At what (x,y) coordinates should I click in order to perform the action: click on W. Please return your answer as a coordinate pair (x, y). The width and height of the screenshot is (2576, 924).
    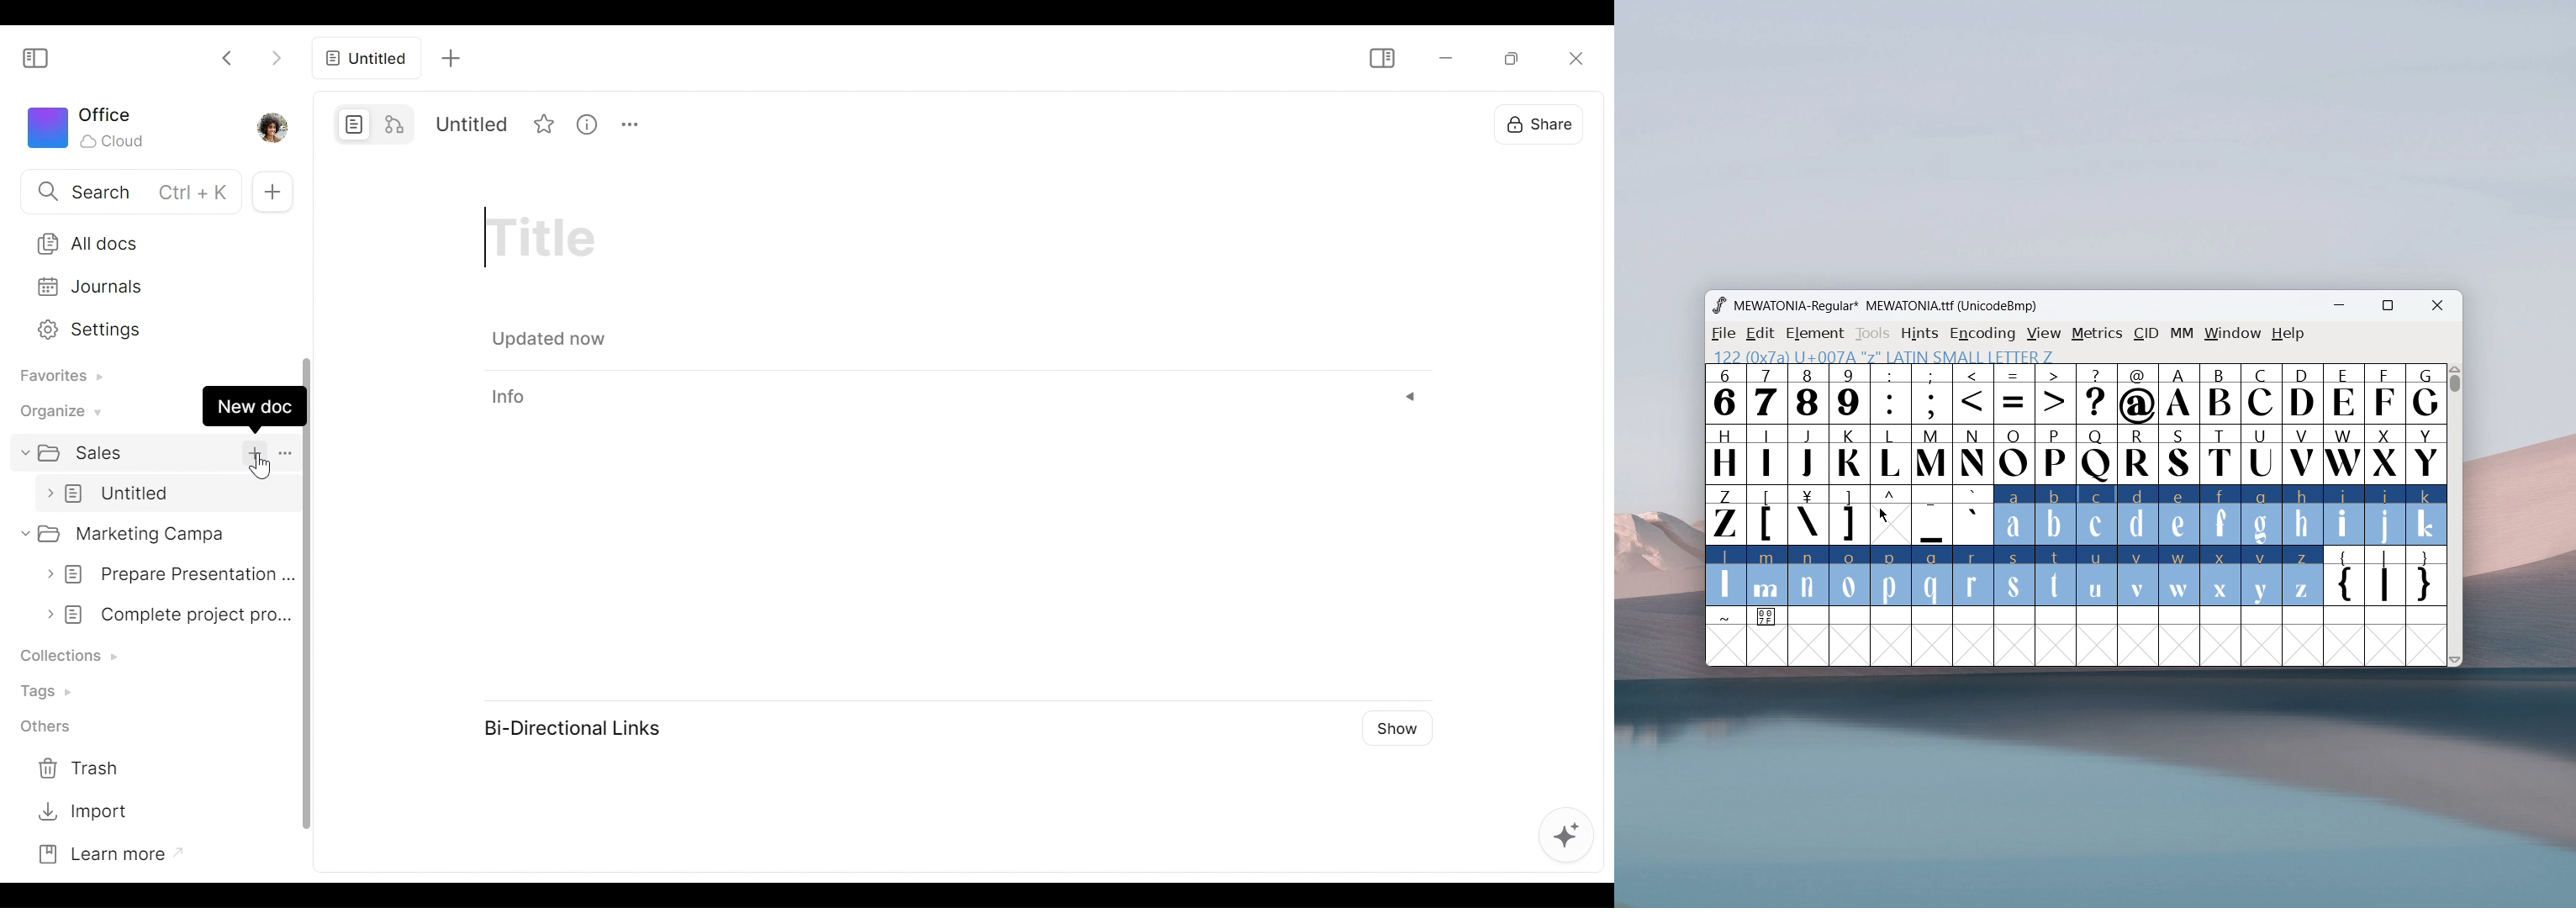
    Looking at the image, I should click on (2342, 454).